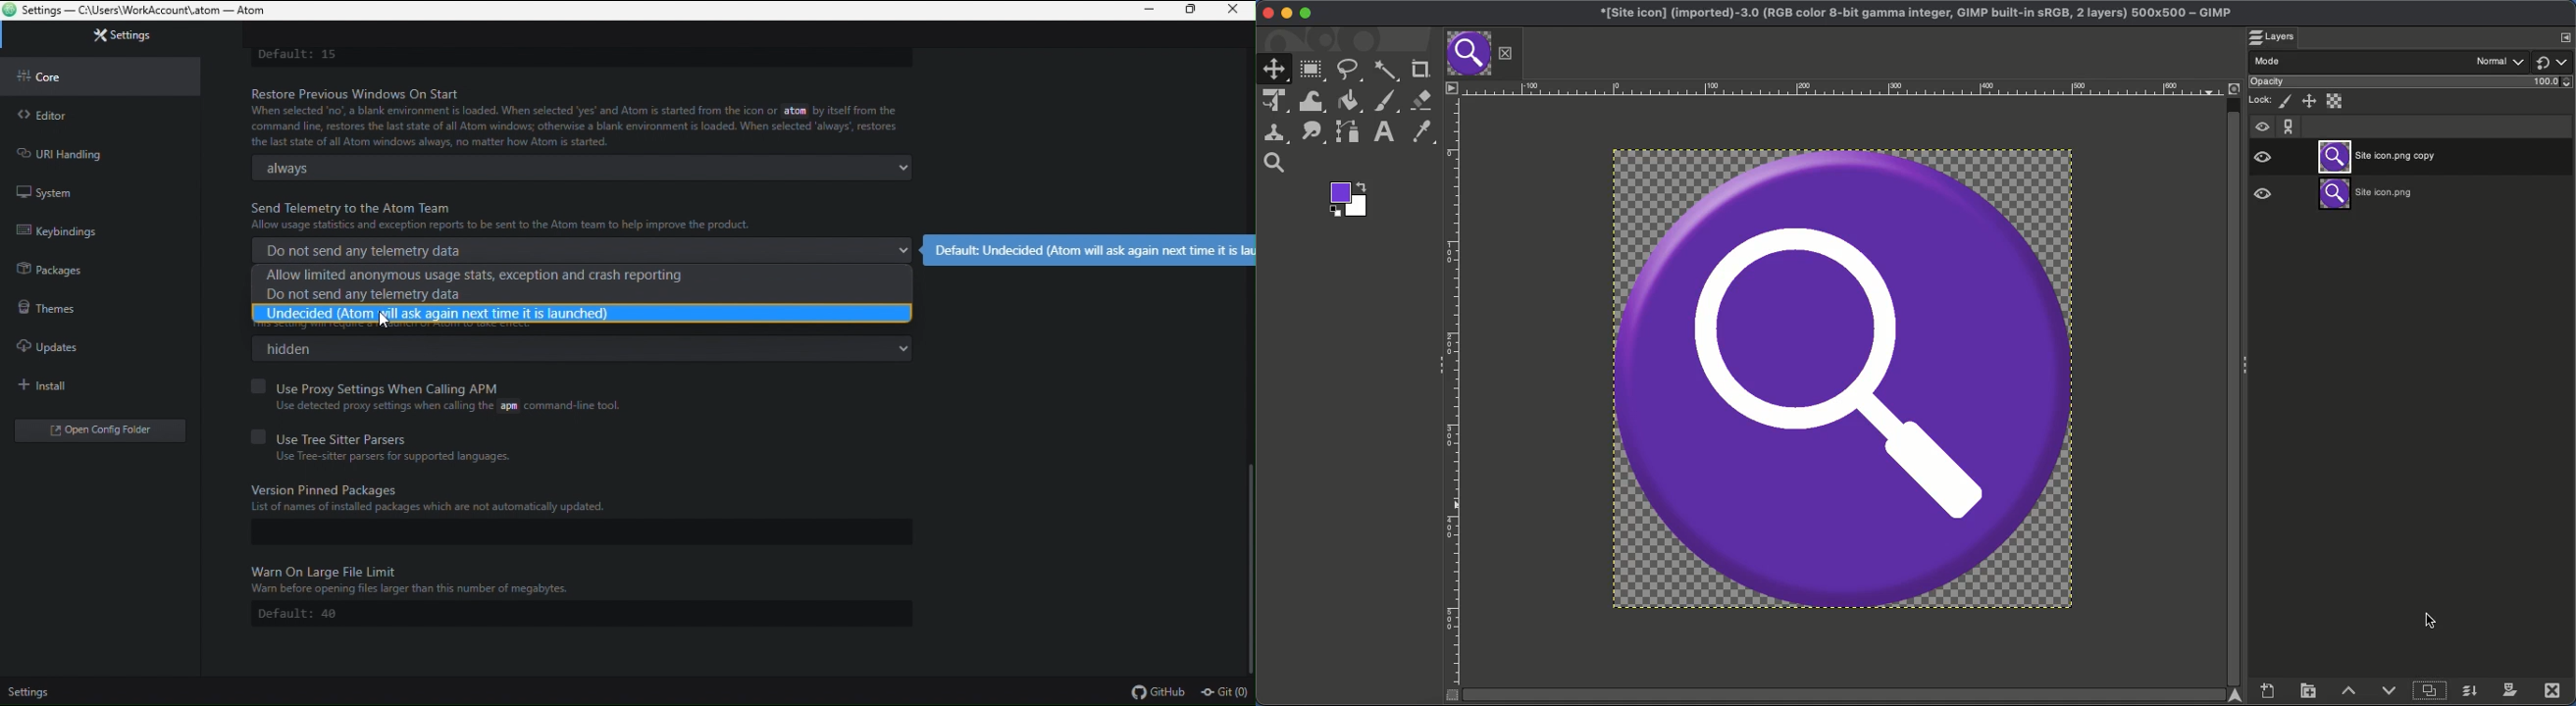  What do you see at coordinates (2234, 381) in the screenshot?
I see `Scroll` at bounding box center [2234, 381].